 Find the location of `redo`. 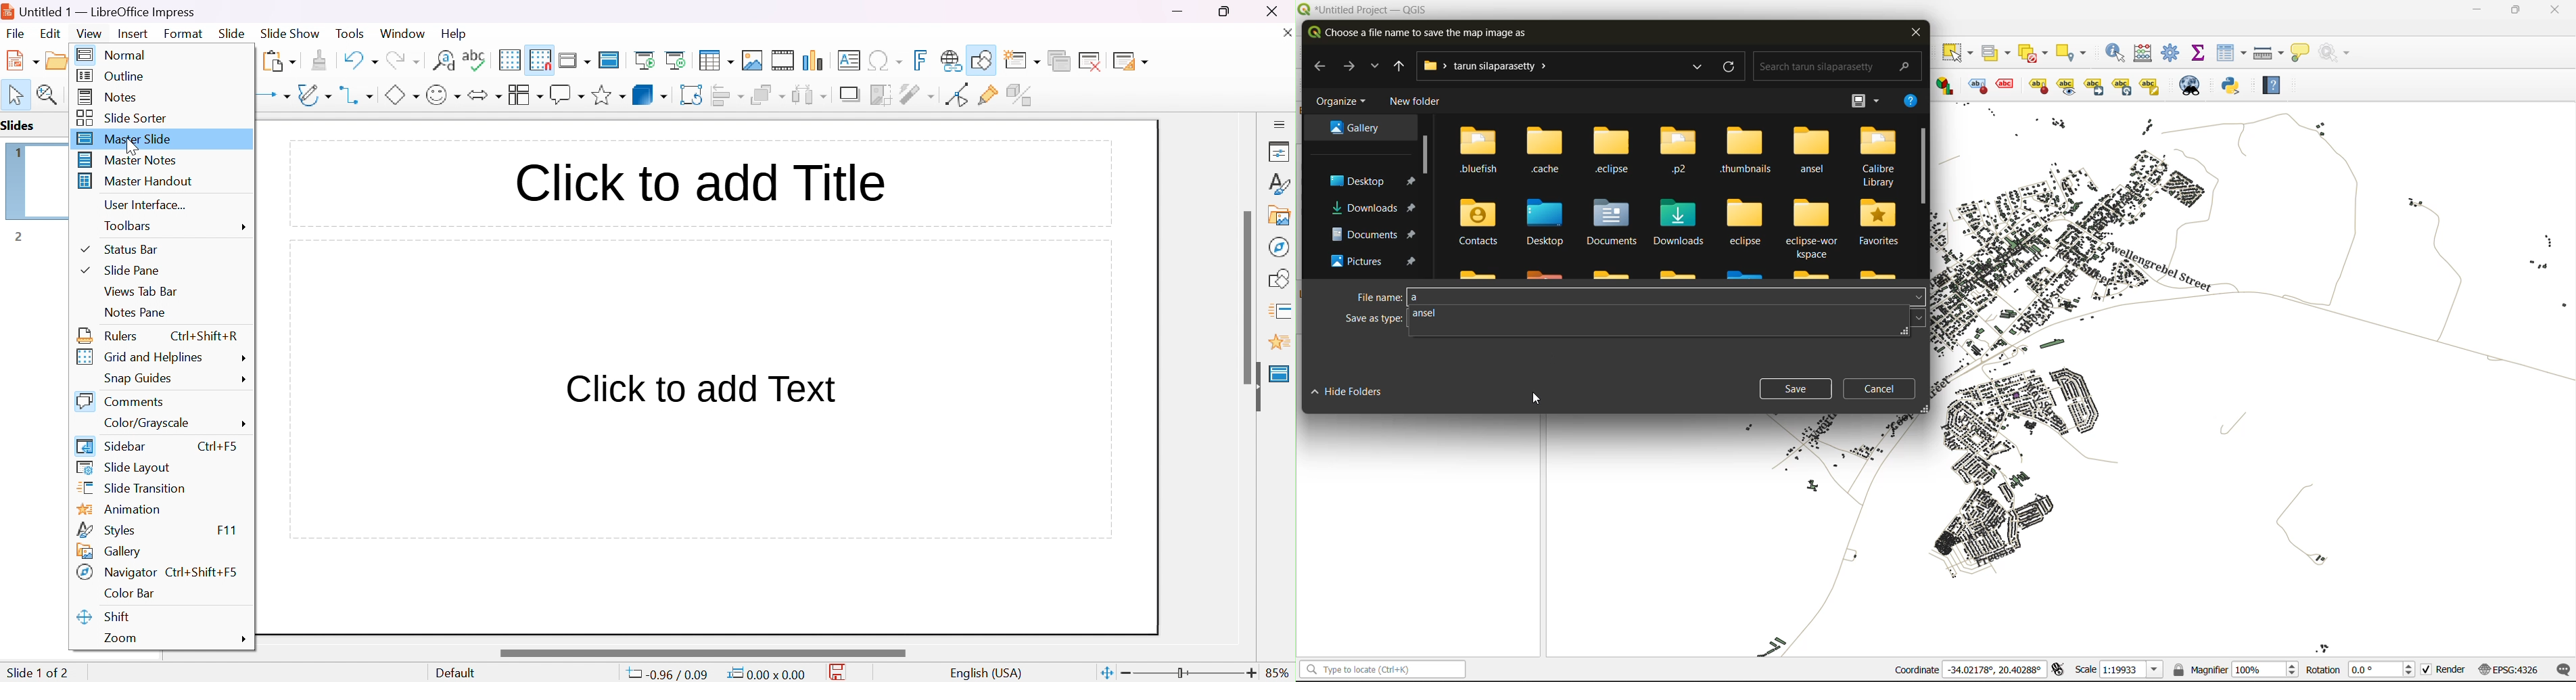

redo is located at coordinates (402, 58).